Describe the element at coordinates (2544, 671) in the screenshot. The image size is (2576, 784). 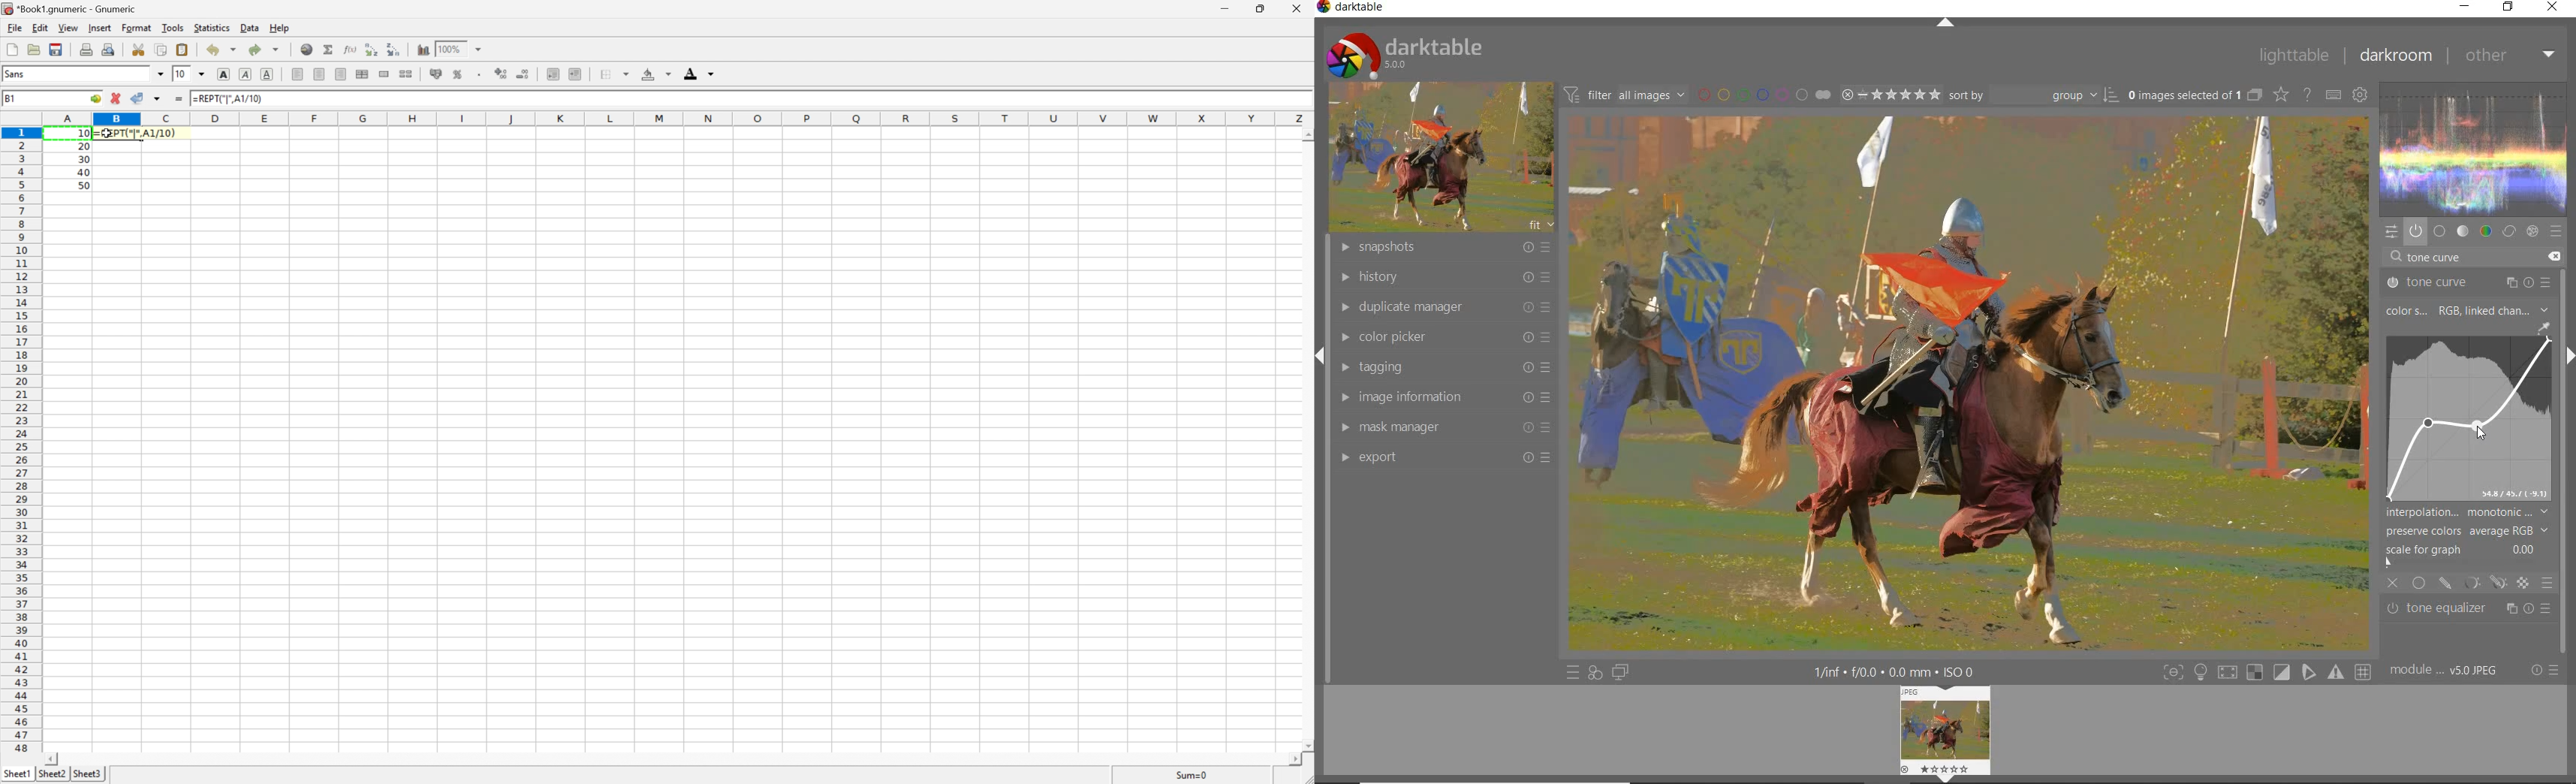
I see `reset or presets & preferences` at that location.